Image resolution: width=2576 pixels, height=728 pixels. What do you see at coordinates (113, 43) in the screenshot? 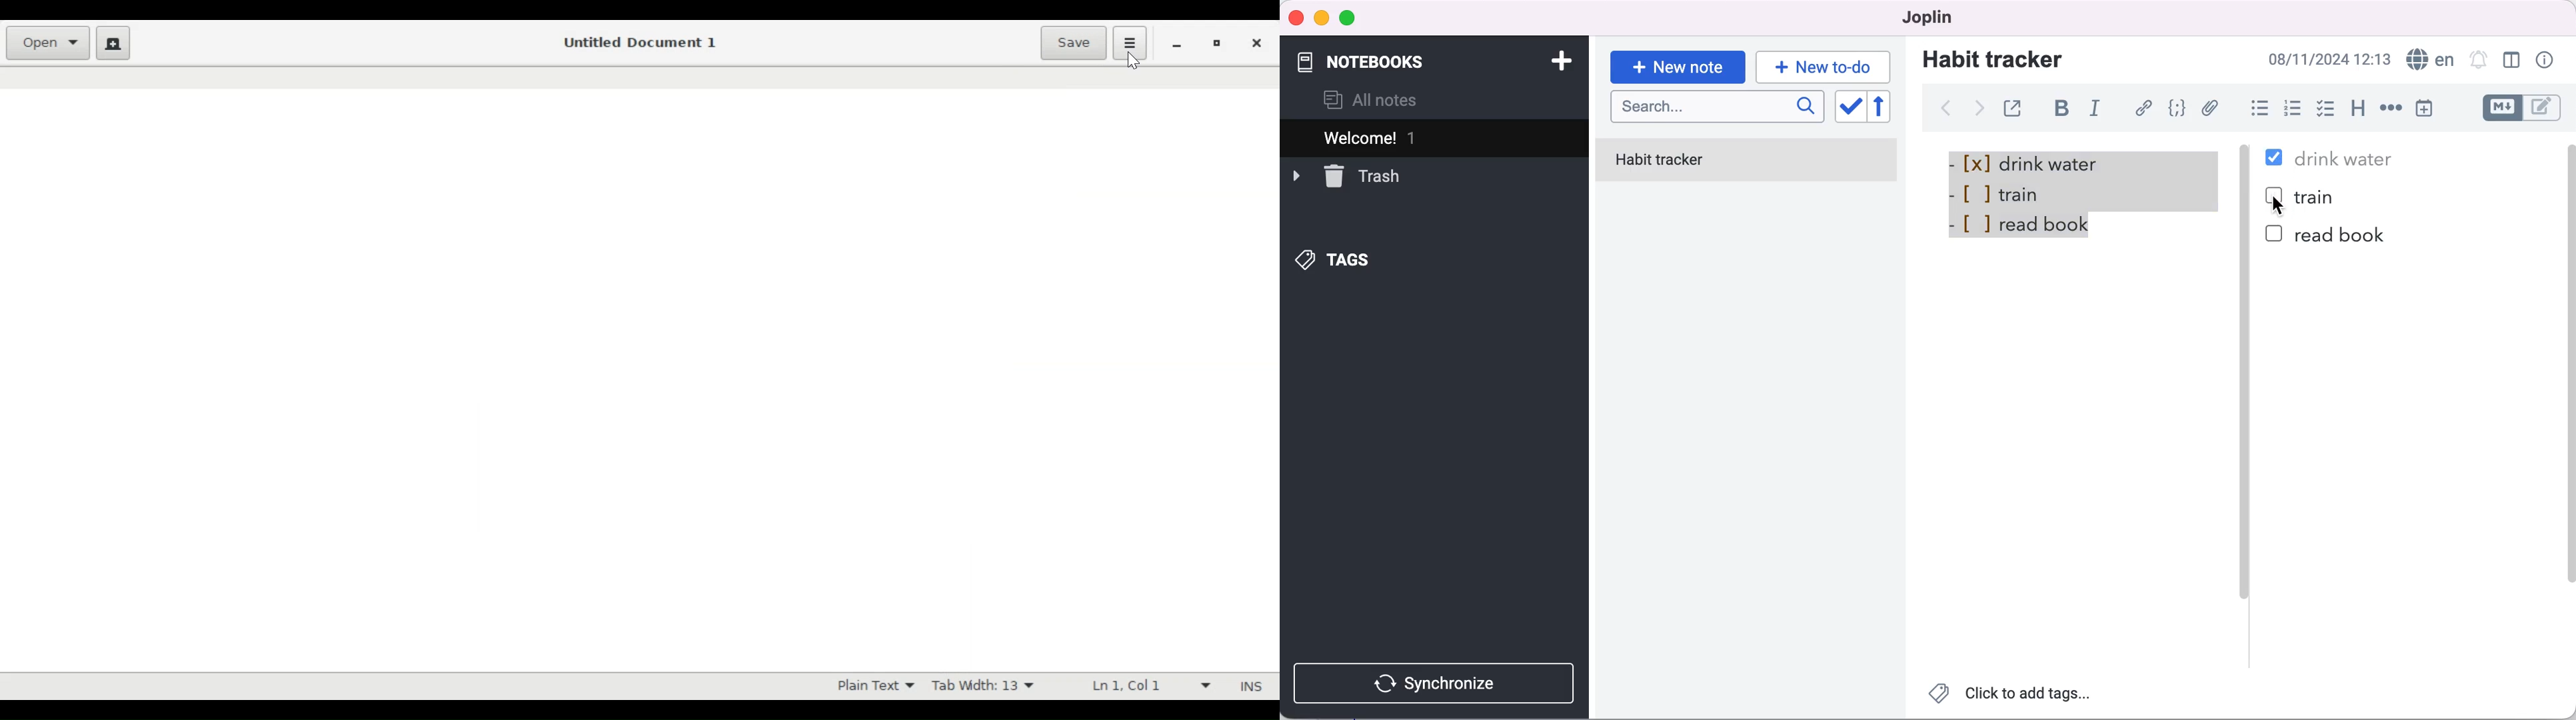
I see `Create new document` at bounding box center [113, 43].